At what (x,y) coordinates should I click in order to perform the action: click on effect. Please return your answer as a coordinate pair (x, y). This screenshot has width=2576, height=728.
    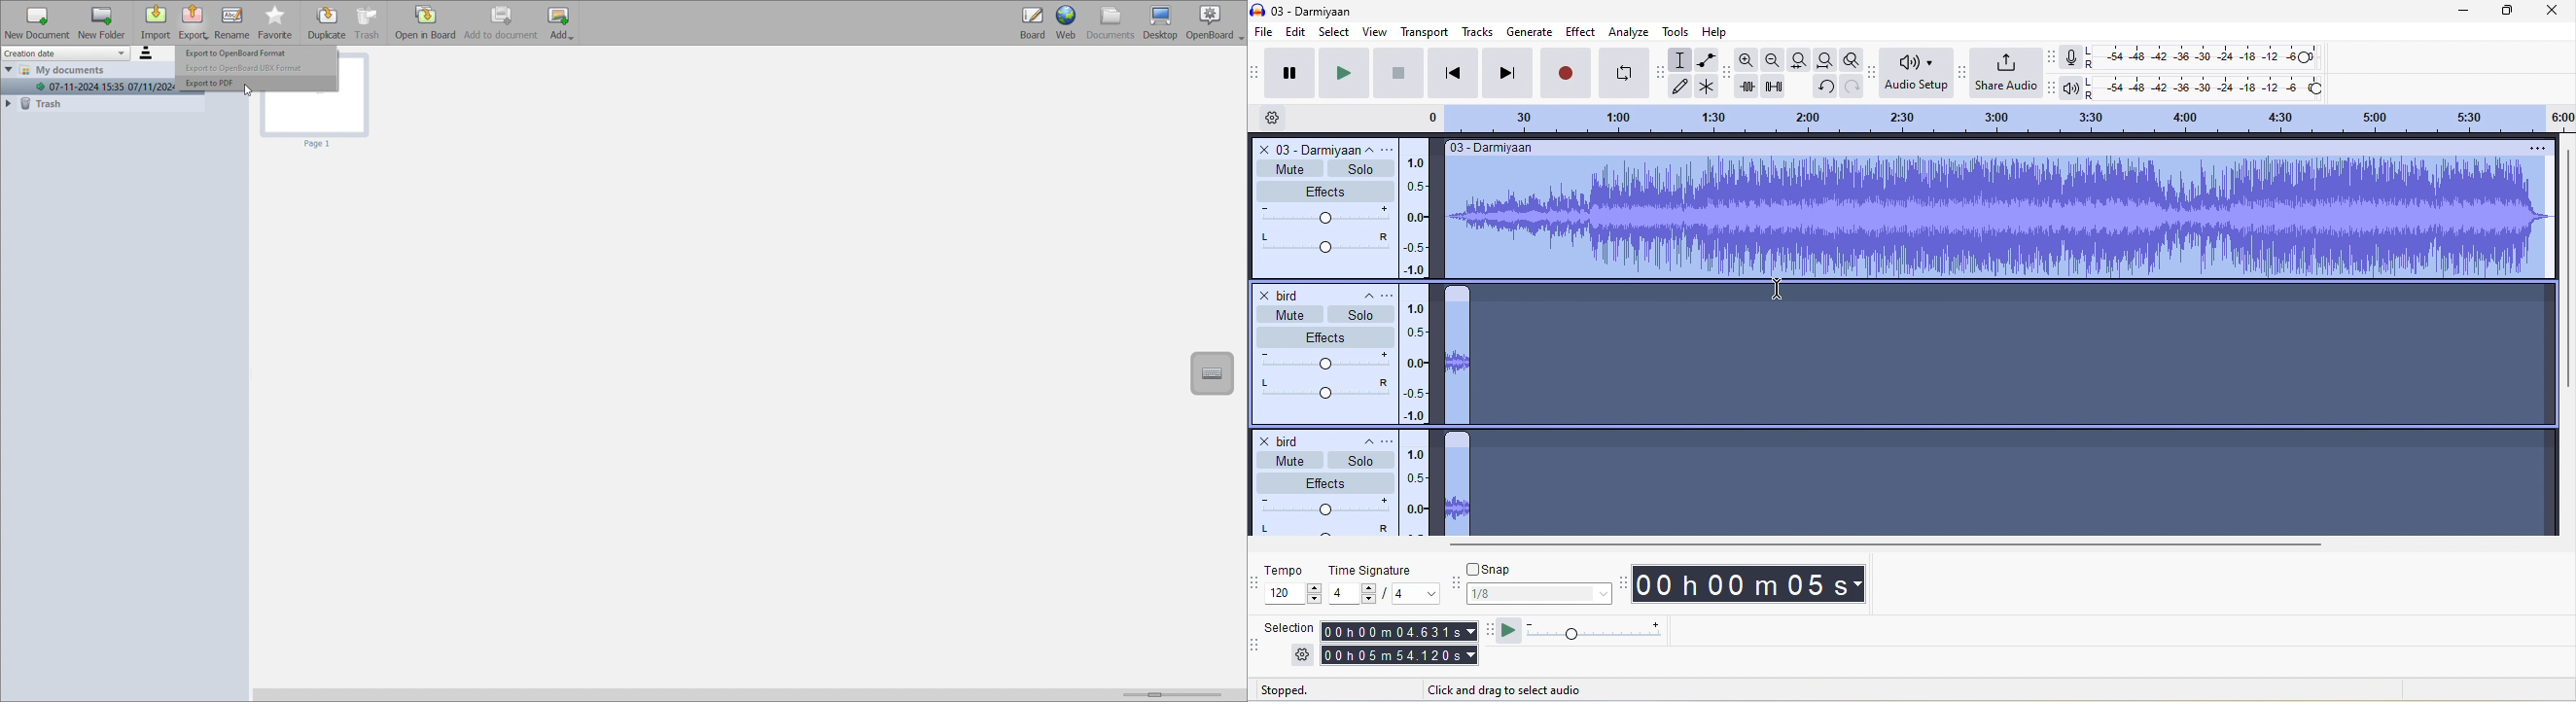
    Looking at the image, I should click on (1323, 333).